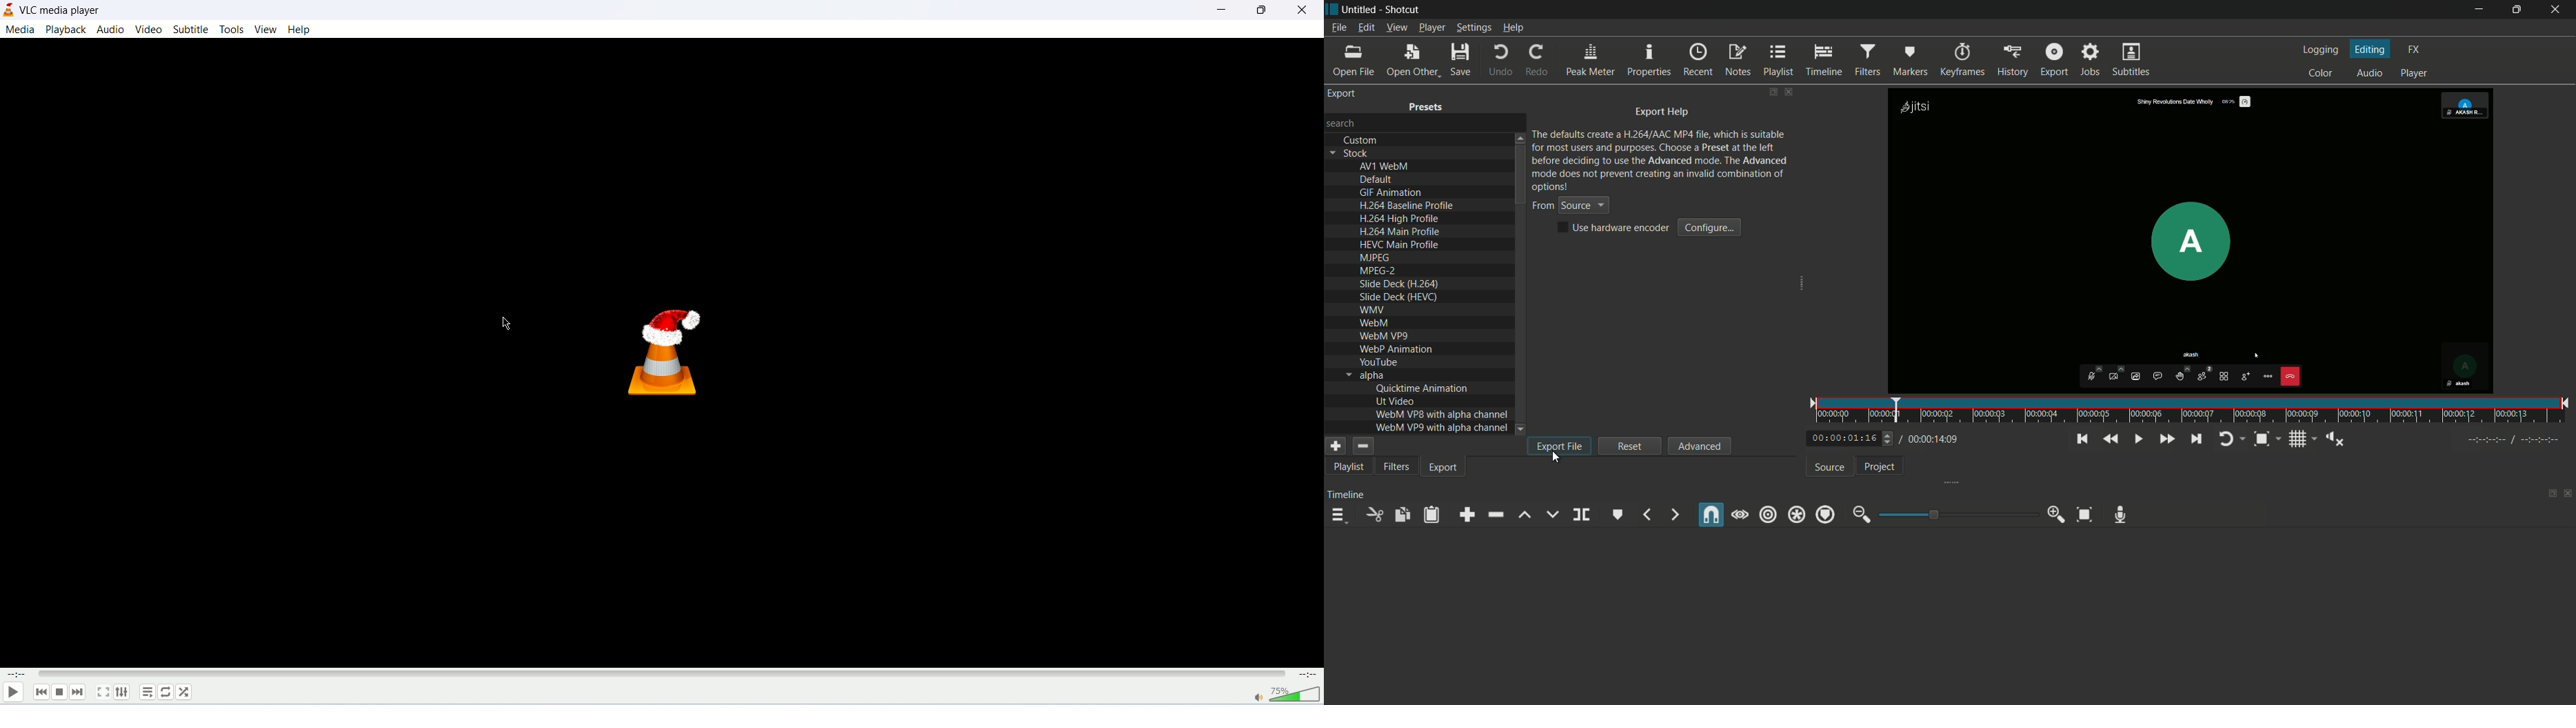  What do you see at coordinates (104, 693) in the screenshot?
I see `fullscreen` at bounding box center [104, 693].